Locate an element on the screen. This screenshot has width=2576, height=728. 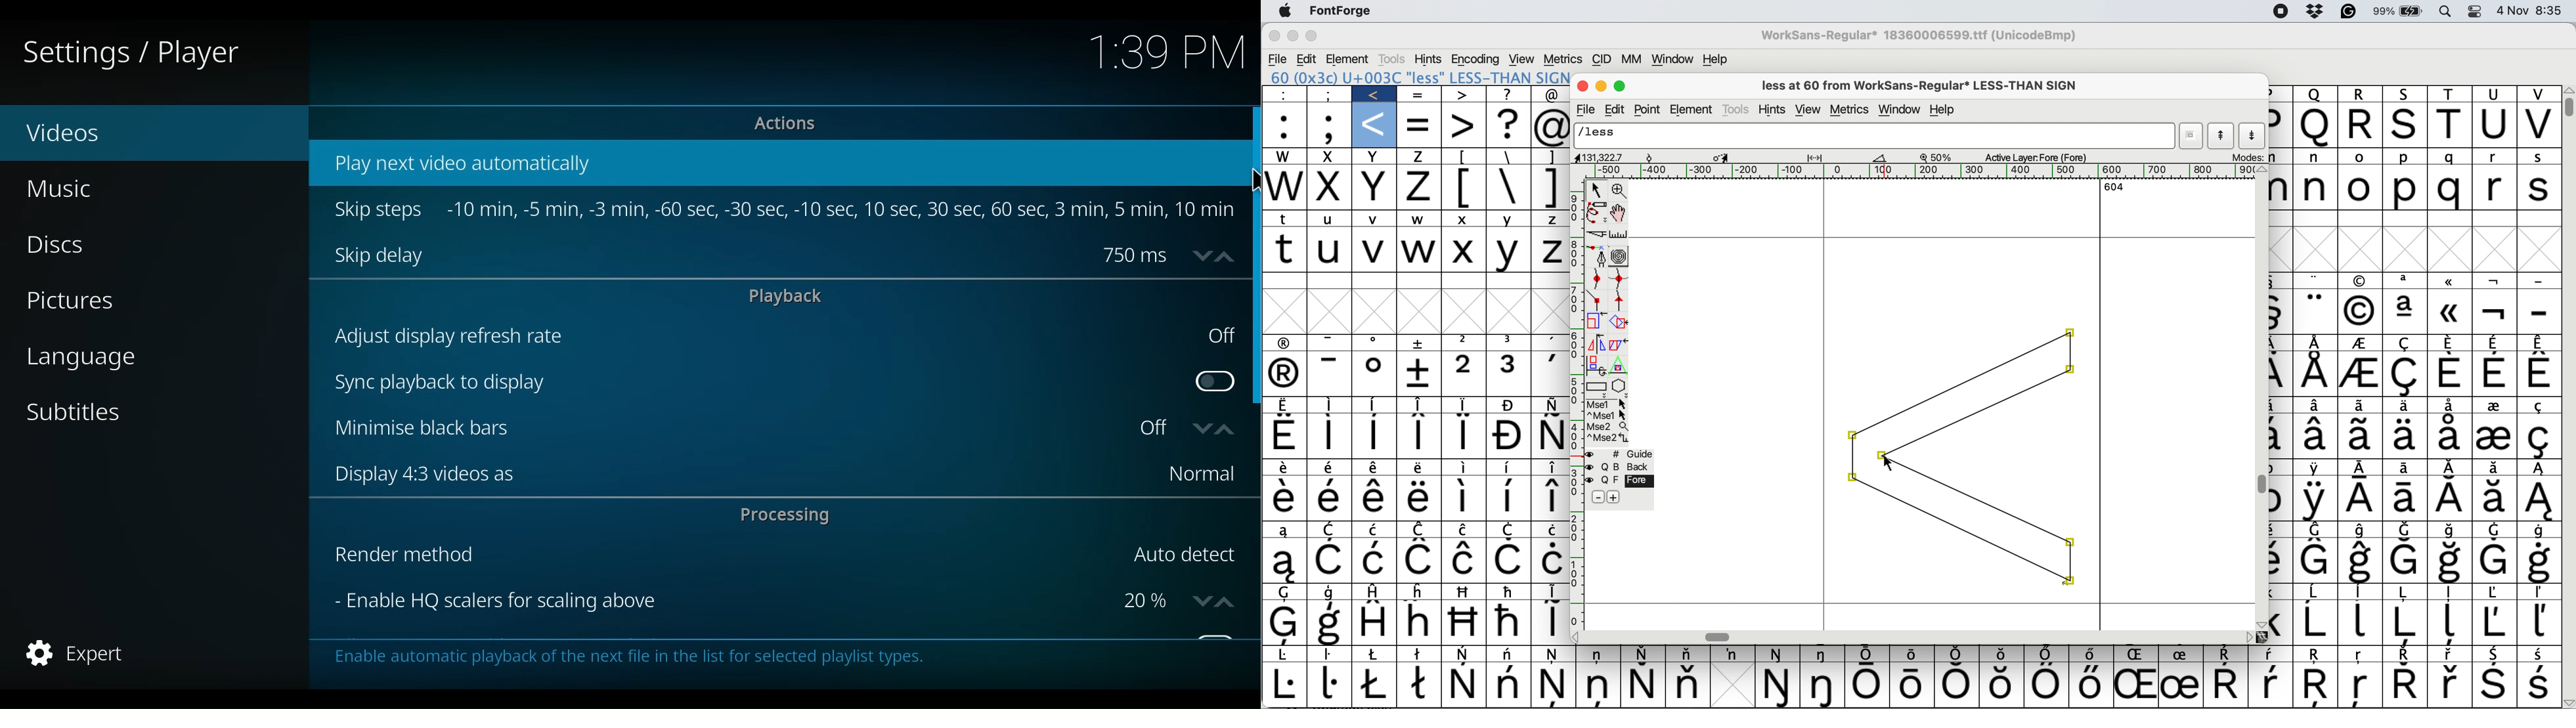
Symbol is located at coordinates (2409, 500).